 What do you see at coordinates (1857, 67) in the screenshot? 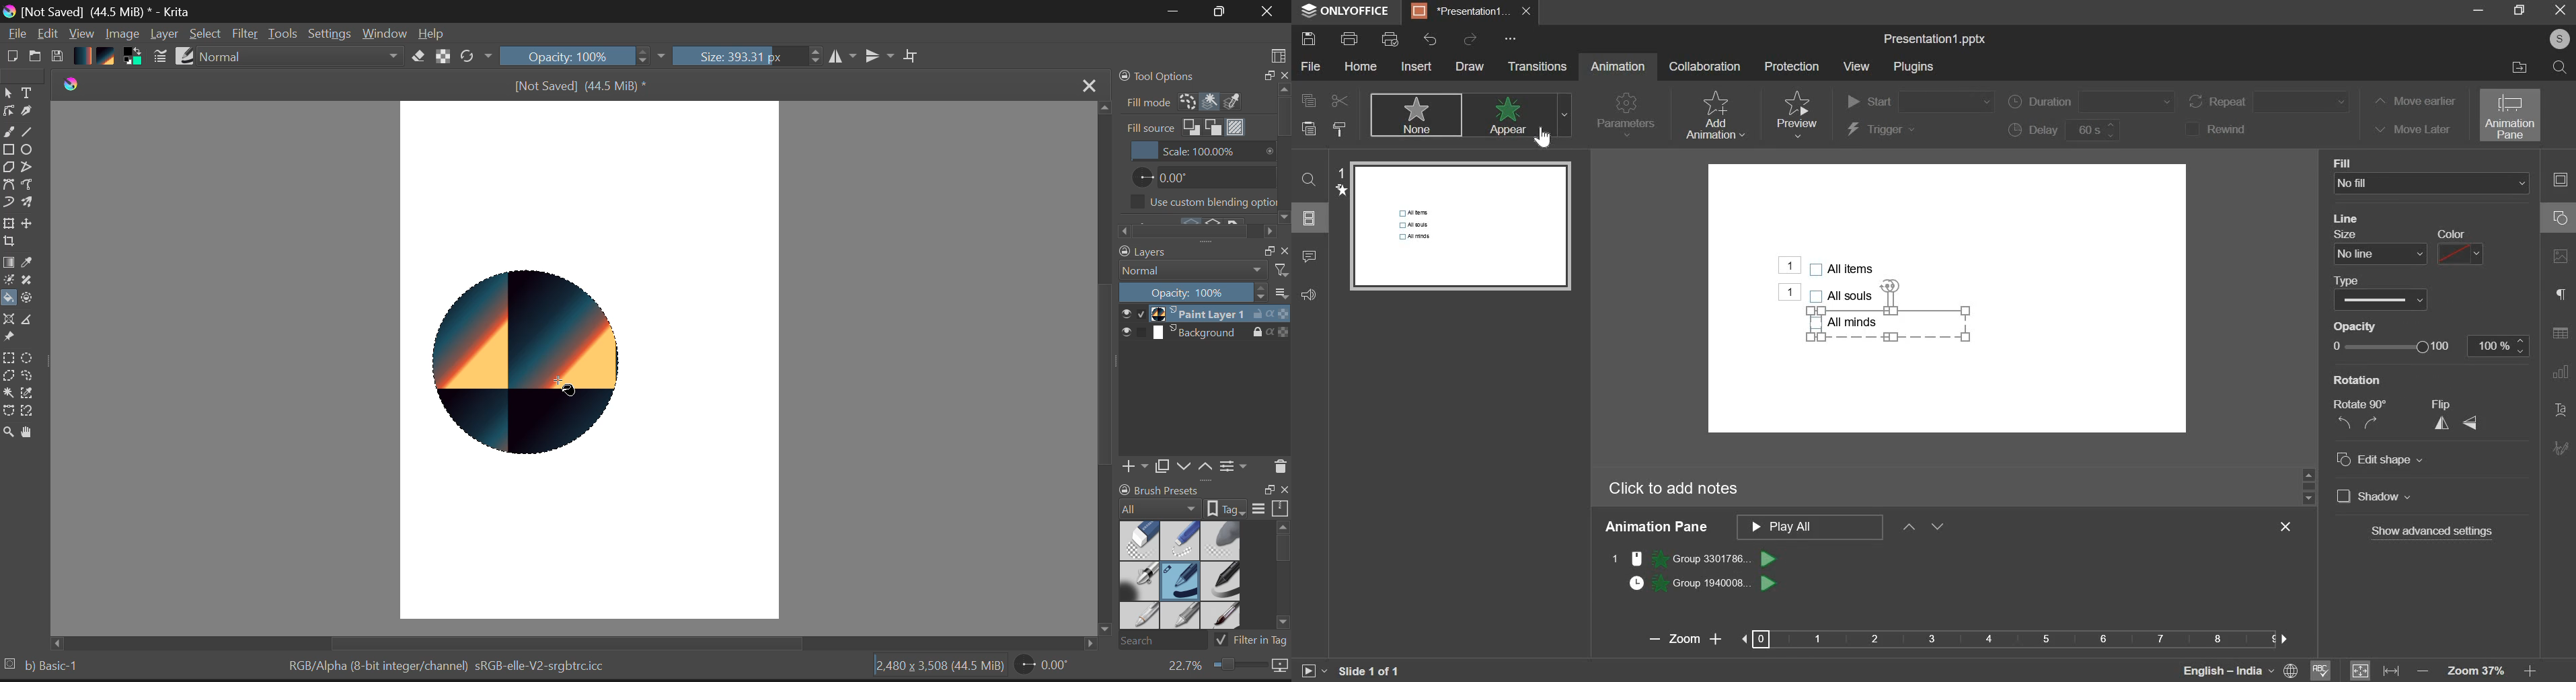
I see `view` at bounding box center [1857, 67].